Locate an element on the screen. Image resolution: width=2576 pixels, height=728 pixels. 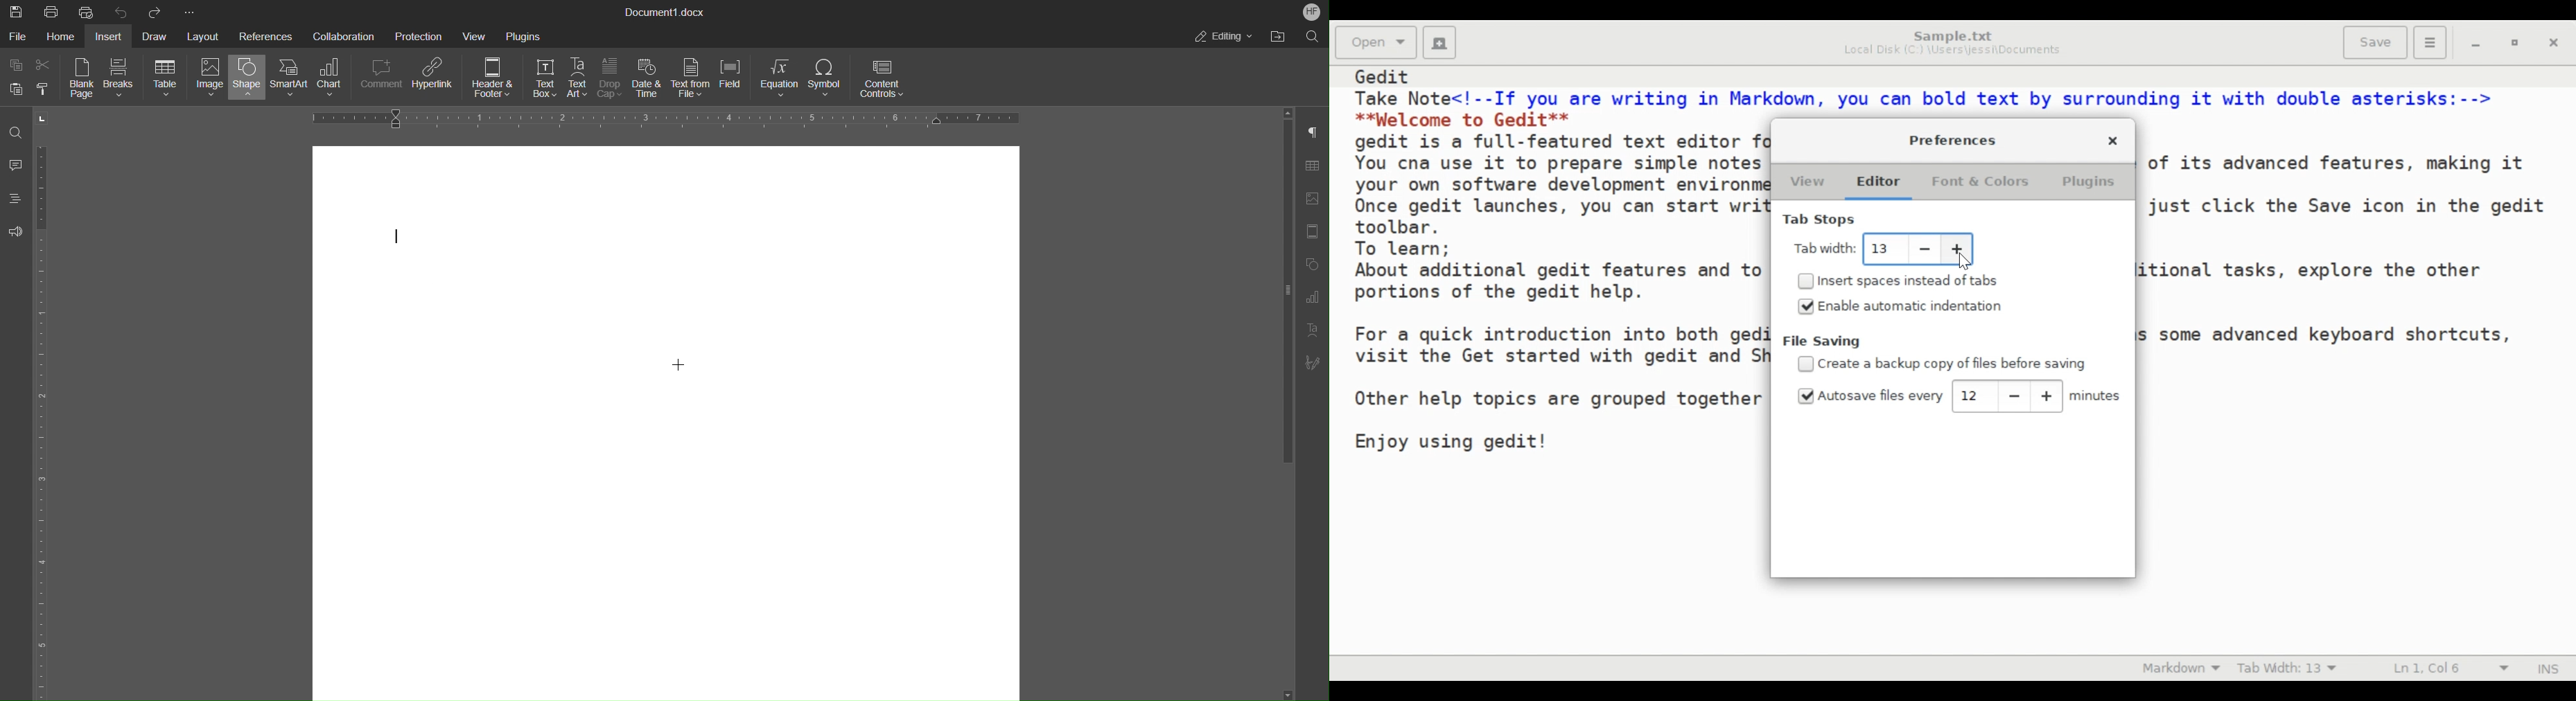
Save is located at coordinates (2375, 43).